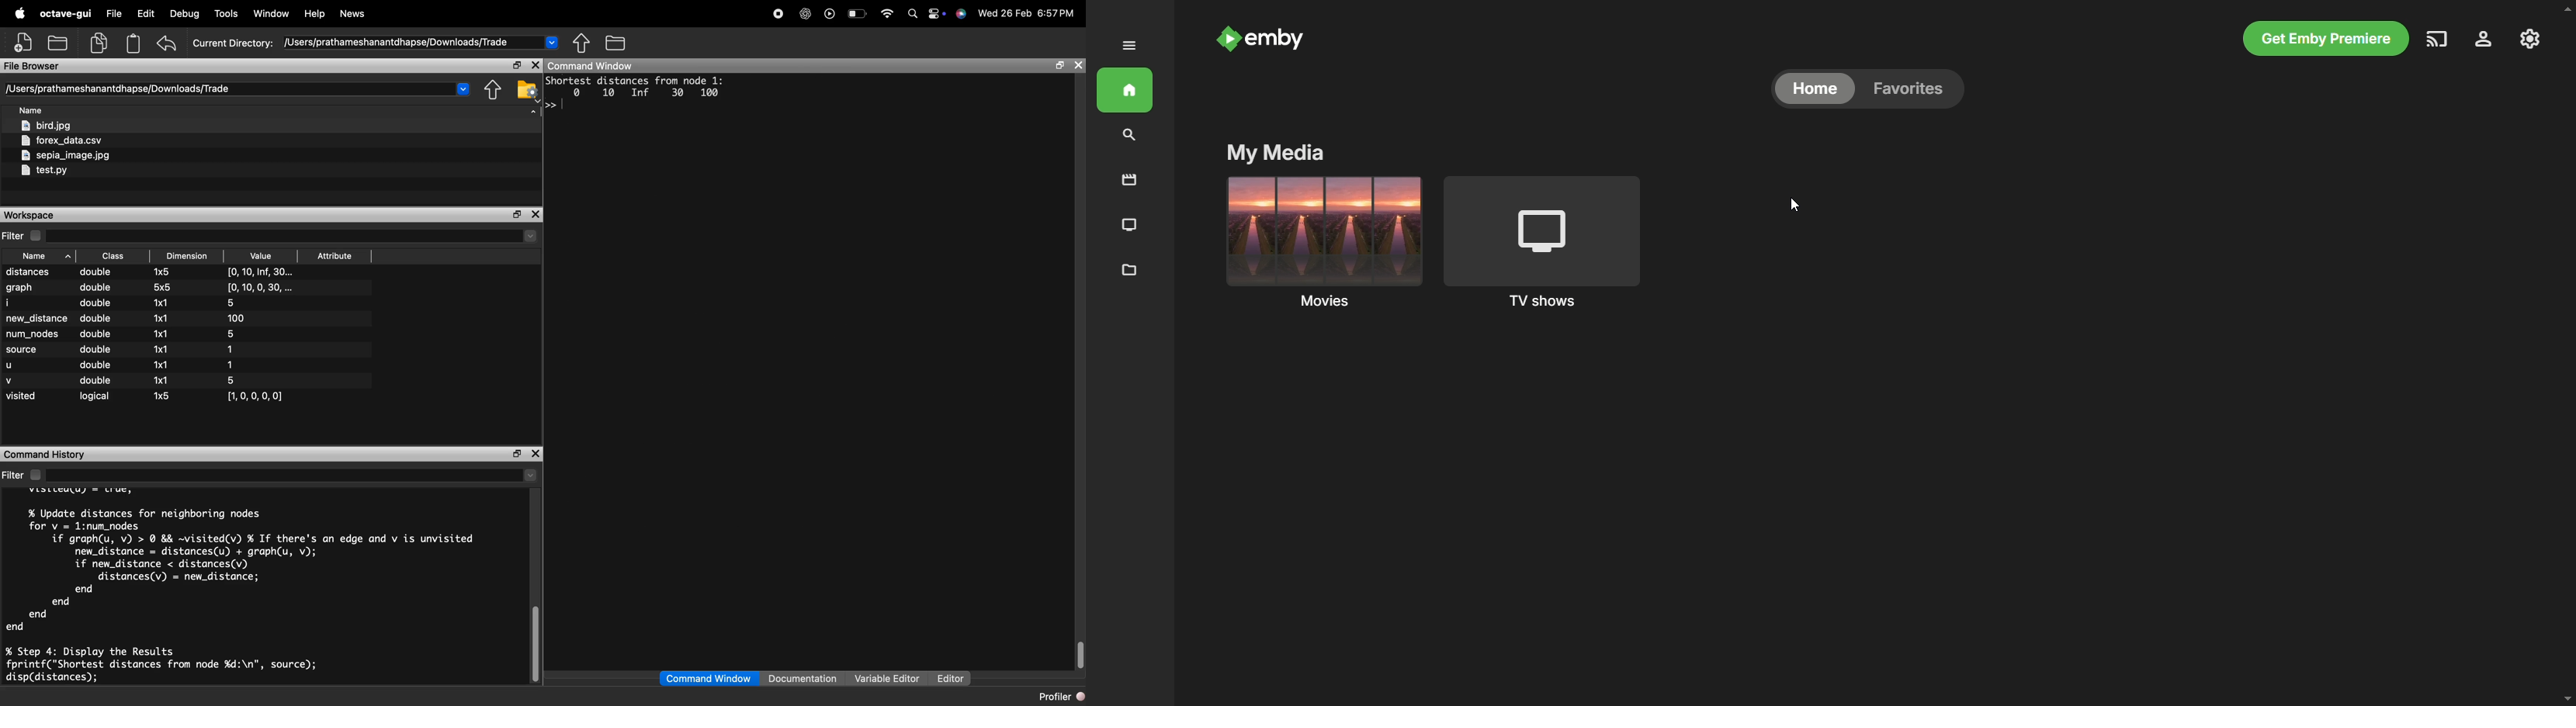  Describe the element at coordinates (33, 215) in the screenshot. I see `workspace` at that location.